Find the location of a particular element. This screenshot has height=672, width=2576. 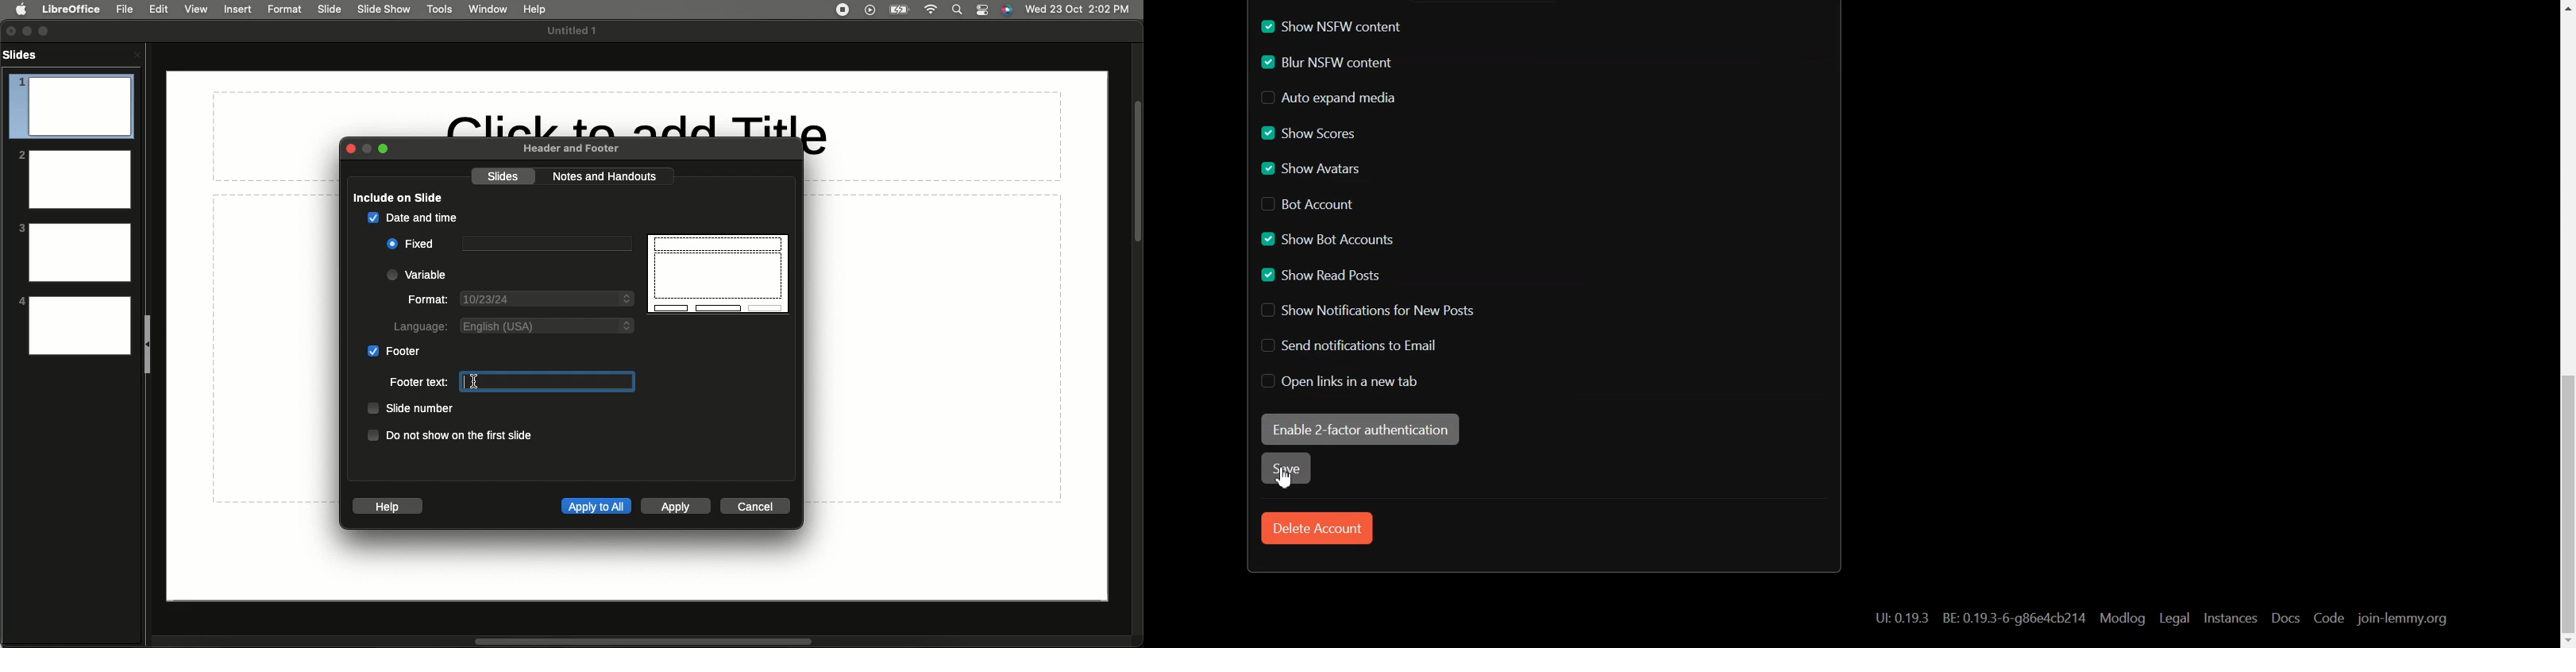

Collapse is located at coordinates (149, 343).